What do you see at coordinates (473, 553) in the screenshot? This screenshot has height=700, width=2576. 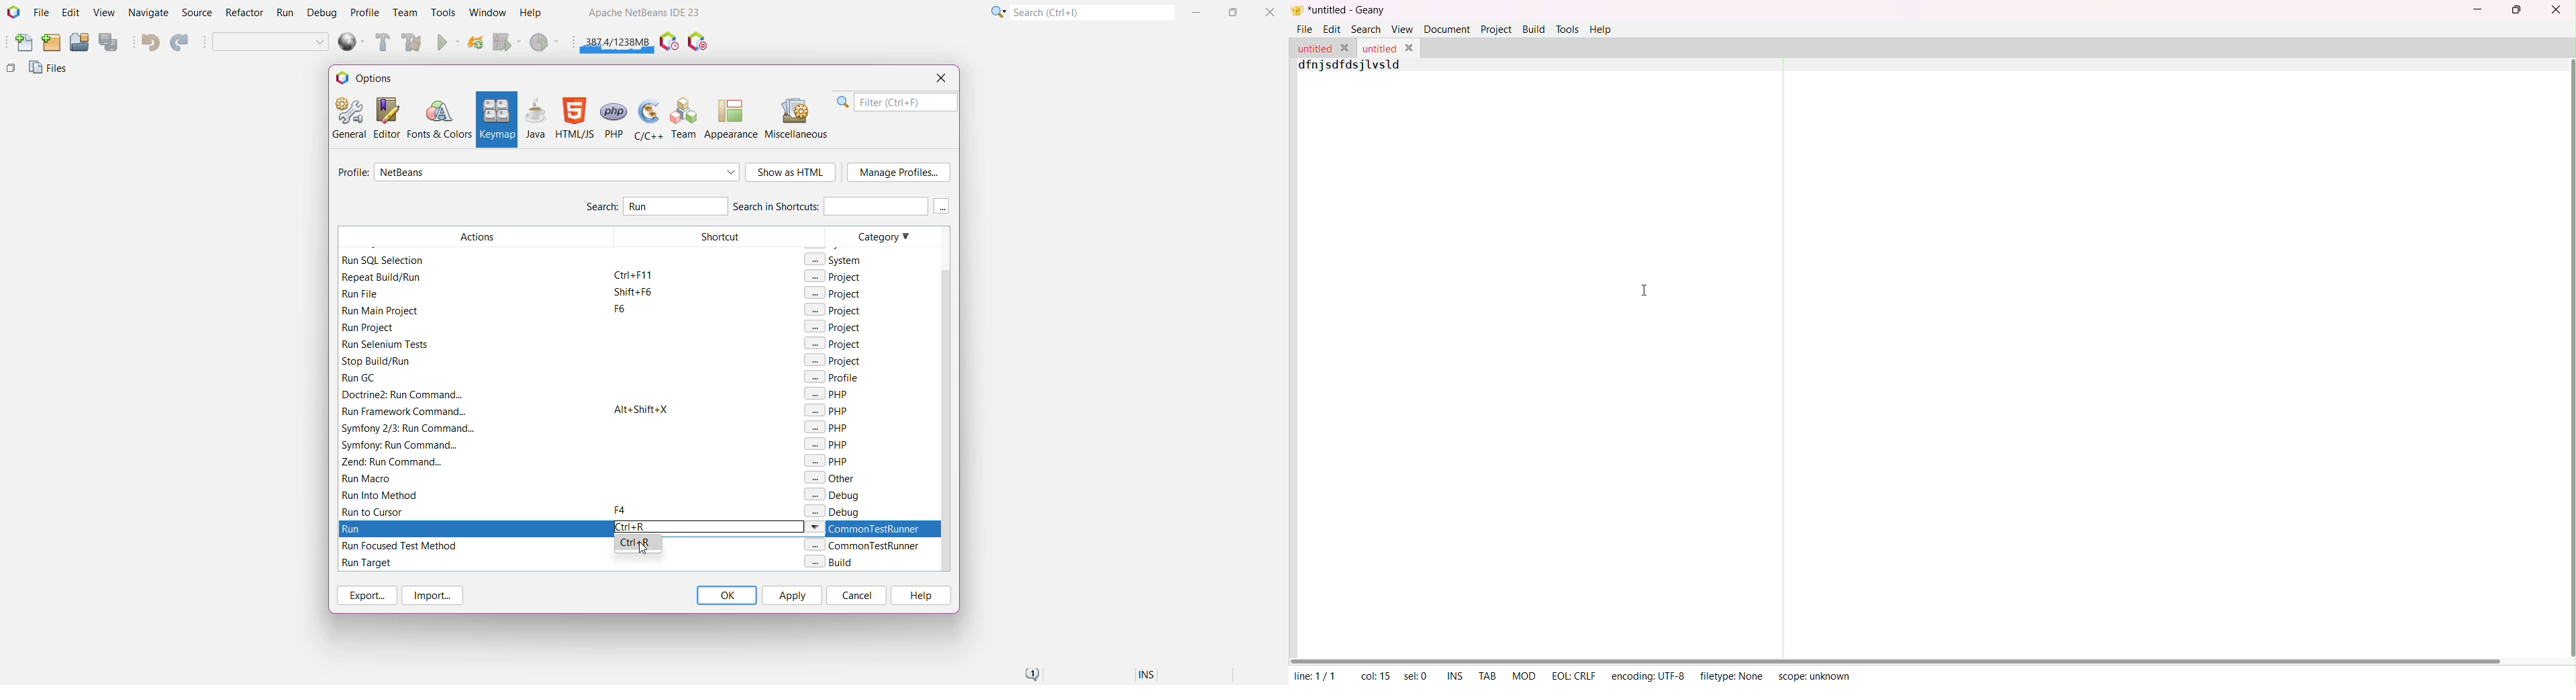 I see `Filtered Actions with Run keyword` at bounding box center [473, 553].